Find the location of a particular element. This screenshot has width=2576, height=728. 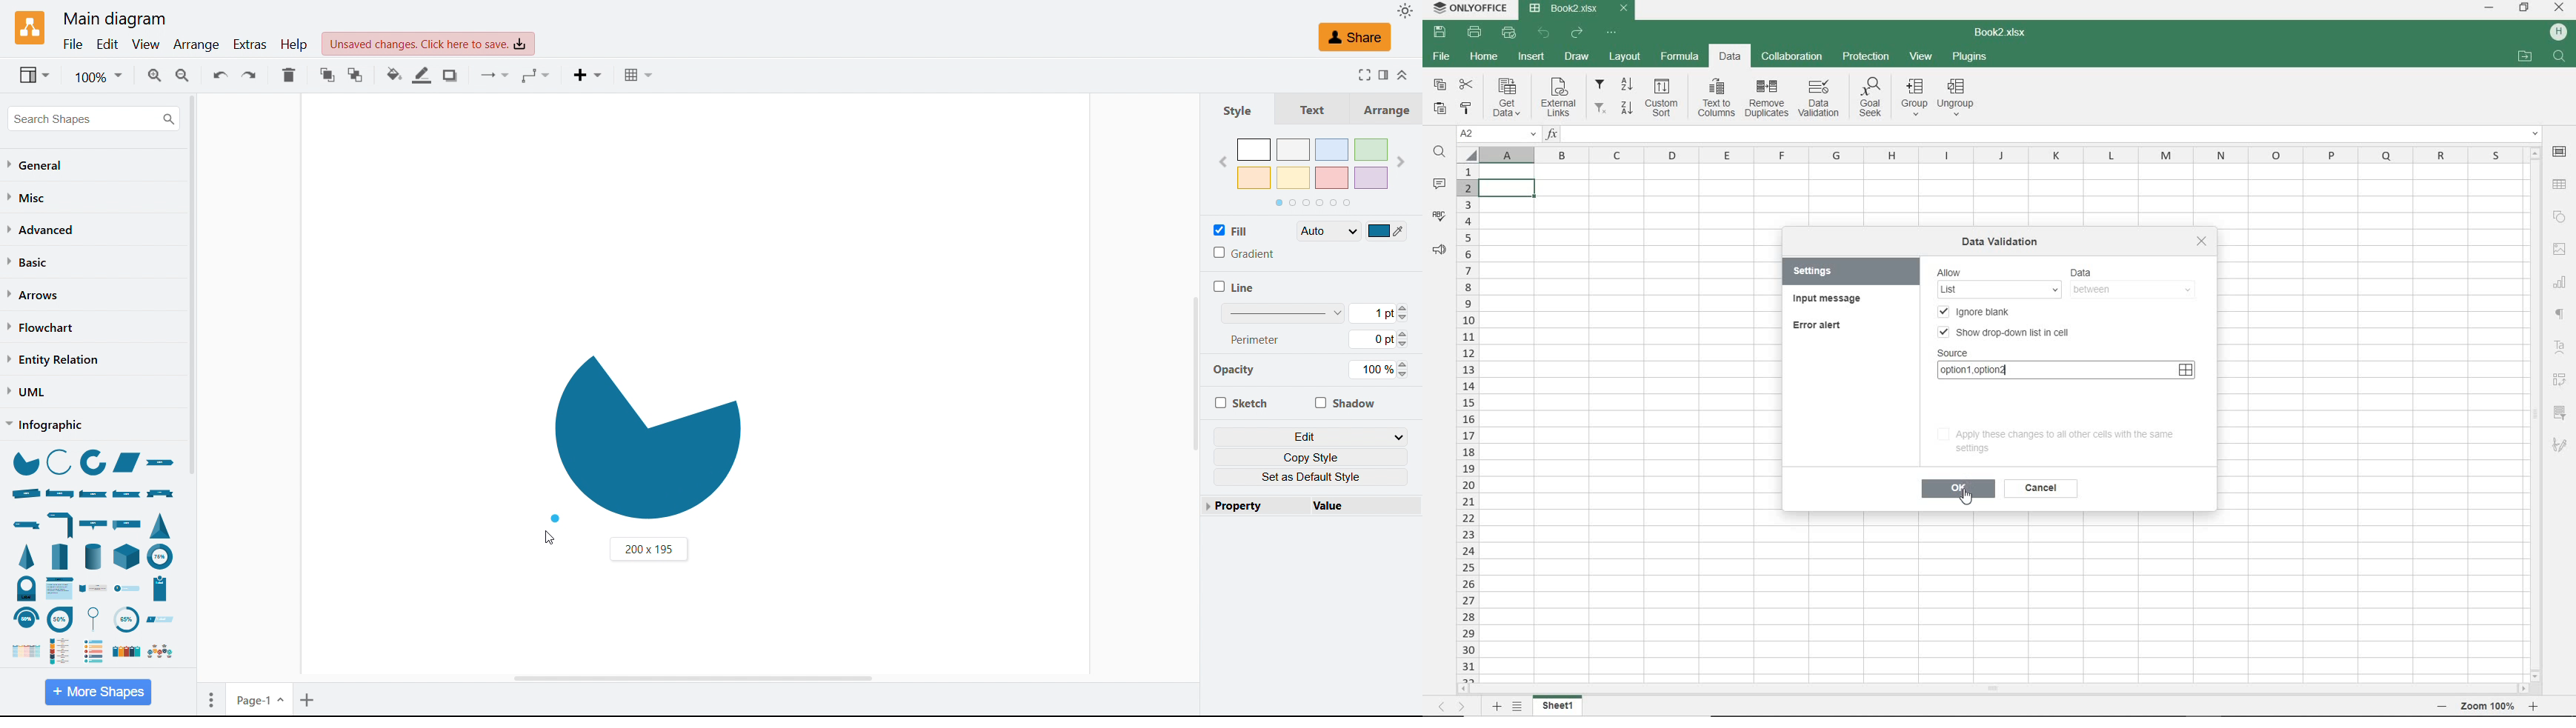

to Back   is located at coordinates (356, 75).